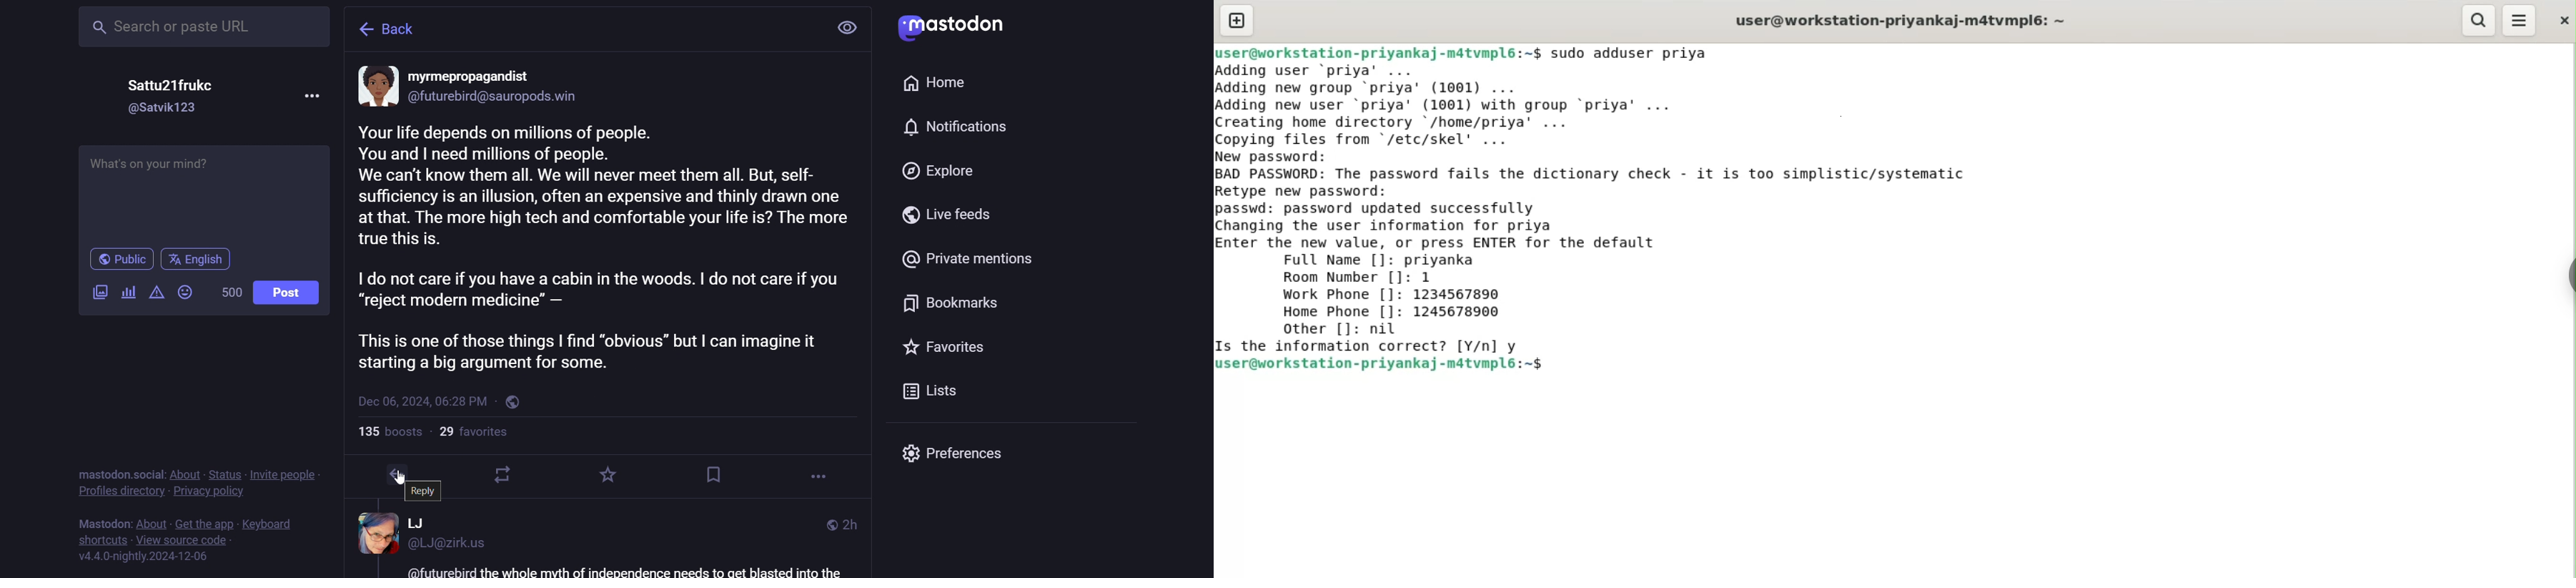  What do you see at coordinates (421, 523) in the screenshot?
I see `name` at bounding box center [421, 523].